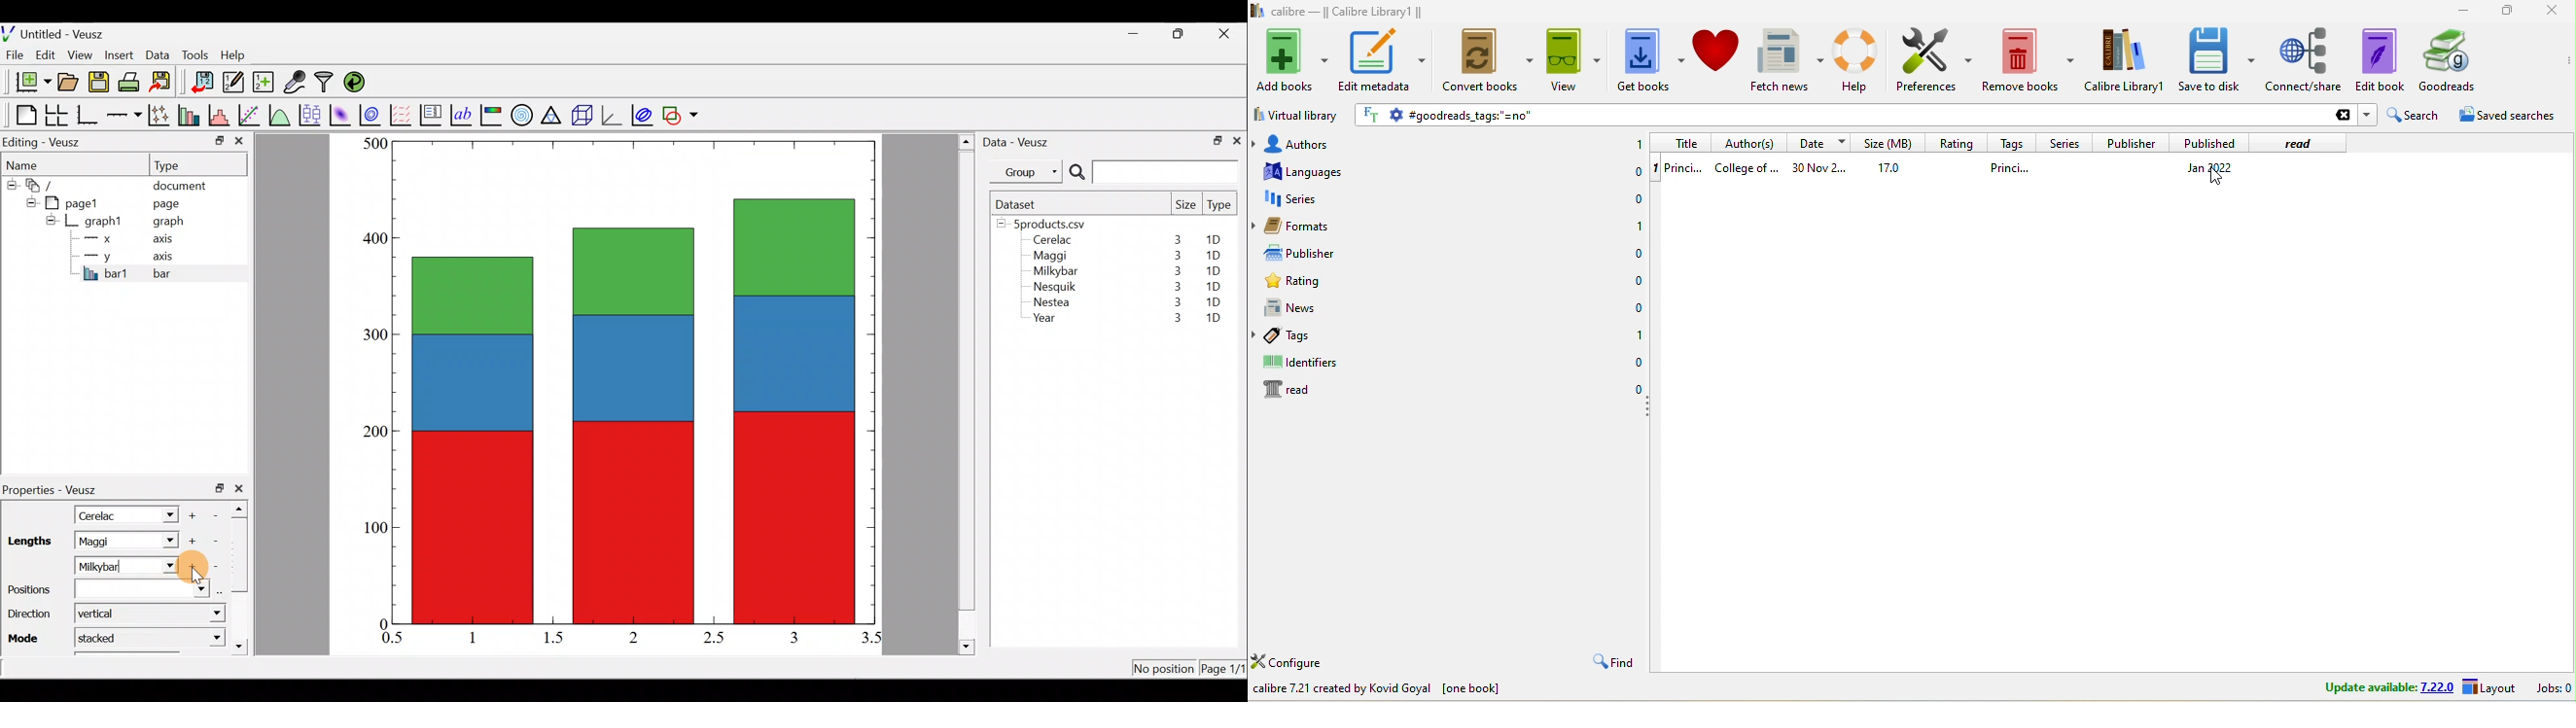  I want to click on minimize, so click(2461, 11).